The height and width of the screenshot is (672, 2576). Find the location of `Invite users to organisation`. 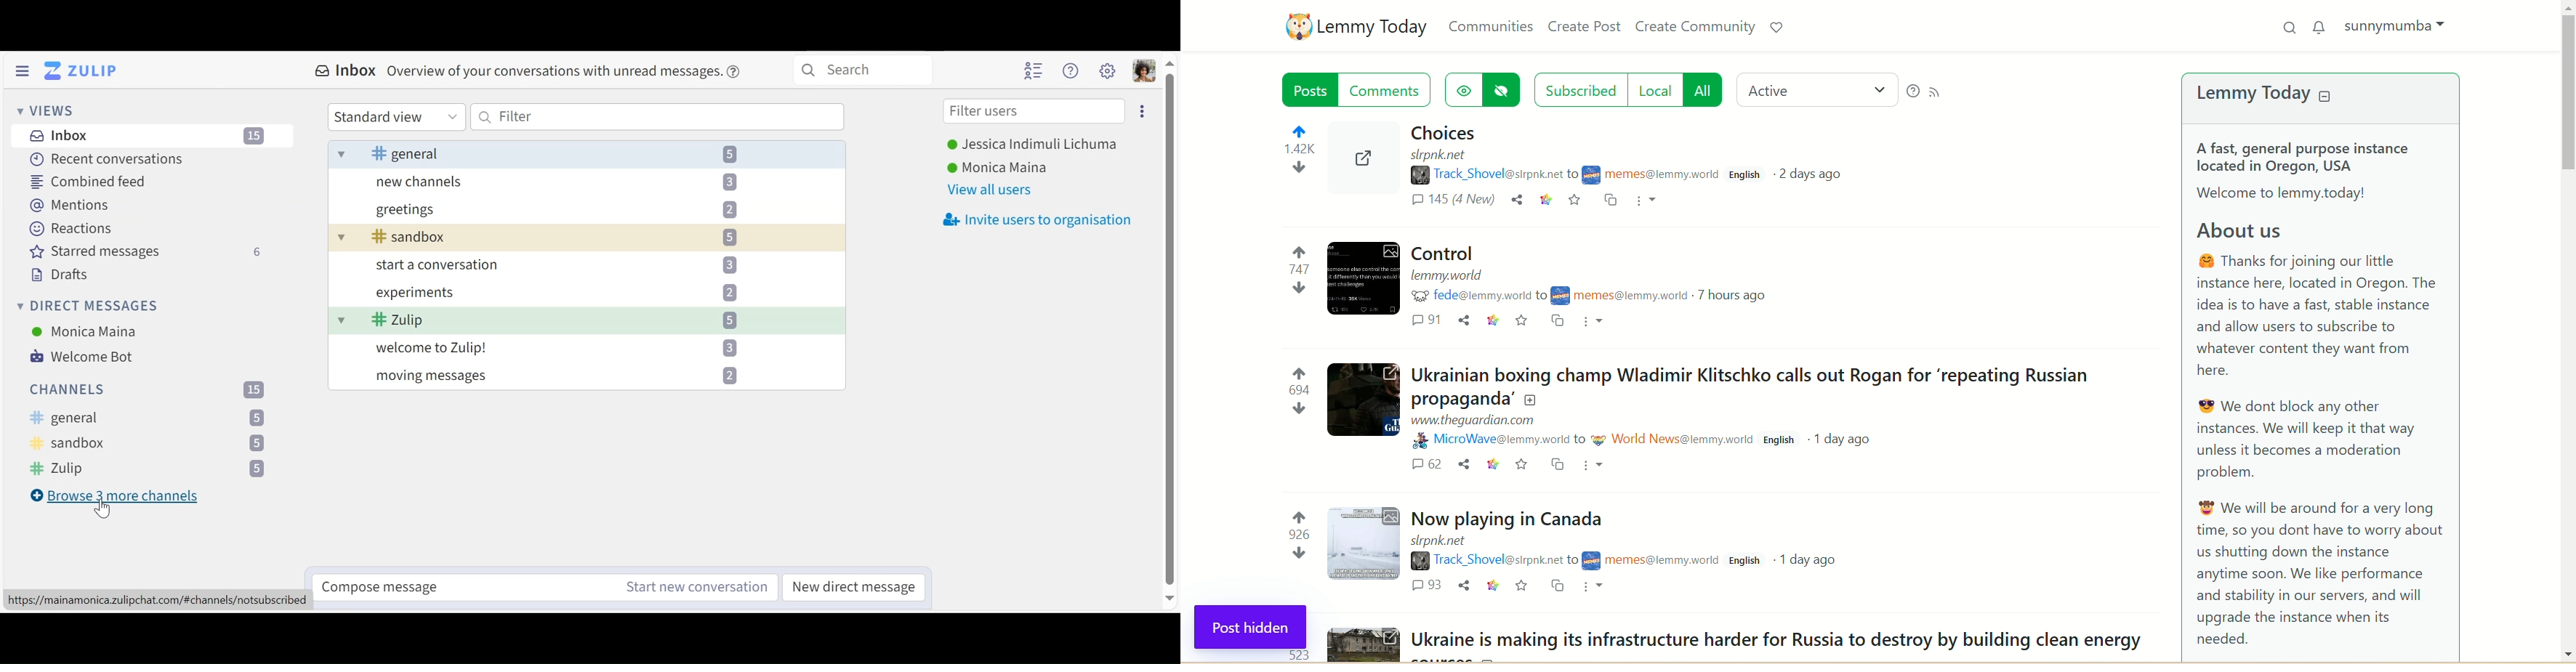

Invite users to organisation is located at coordinates (1038, 219).